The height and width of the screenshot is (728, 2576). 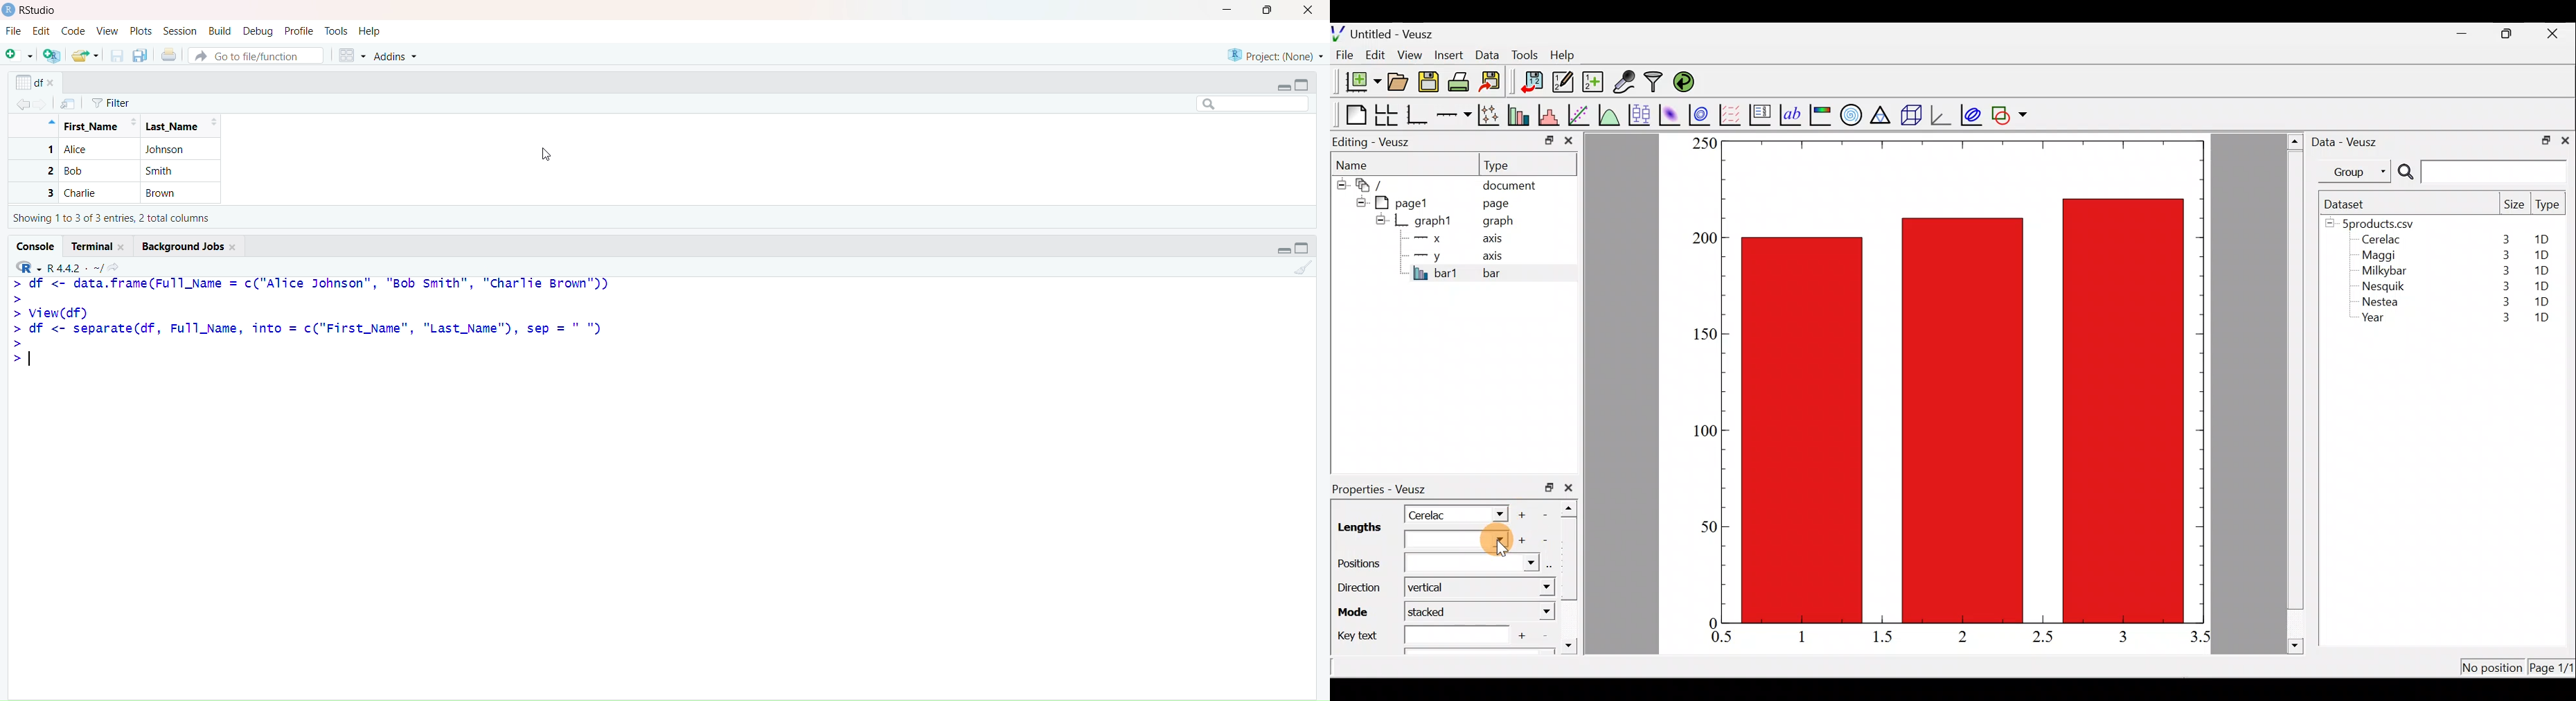 I want to click on hide, so click(x=1358, y=201).